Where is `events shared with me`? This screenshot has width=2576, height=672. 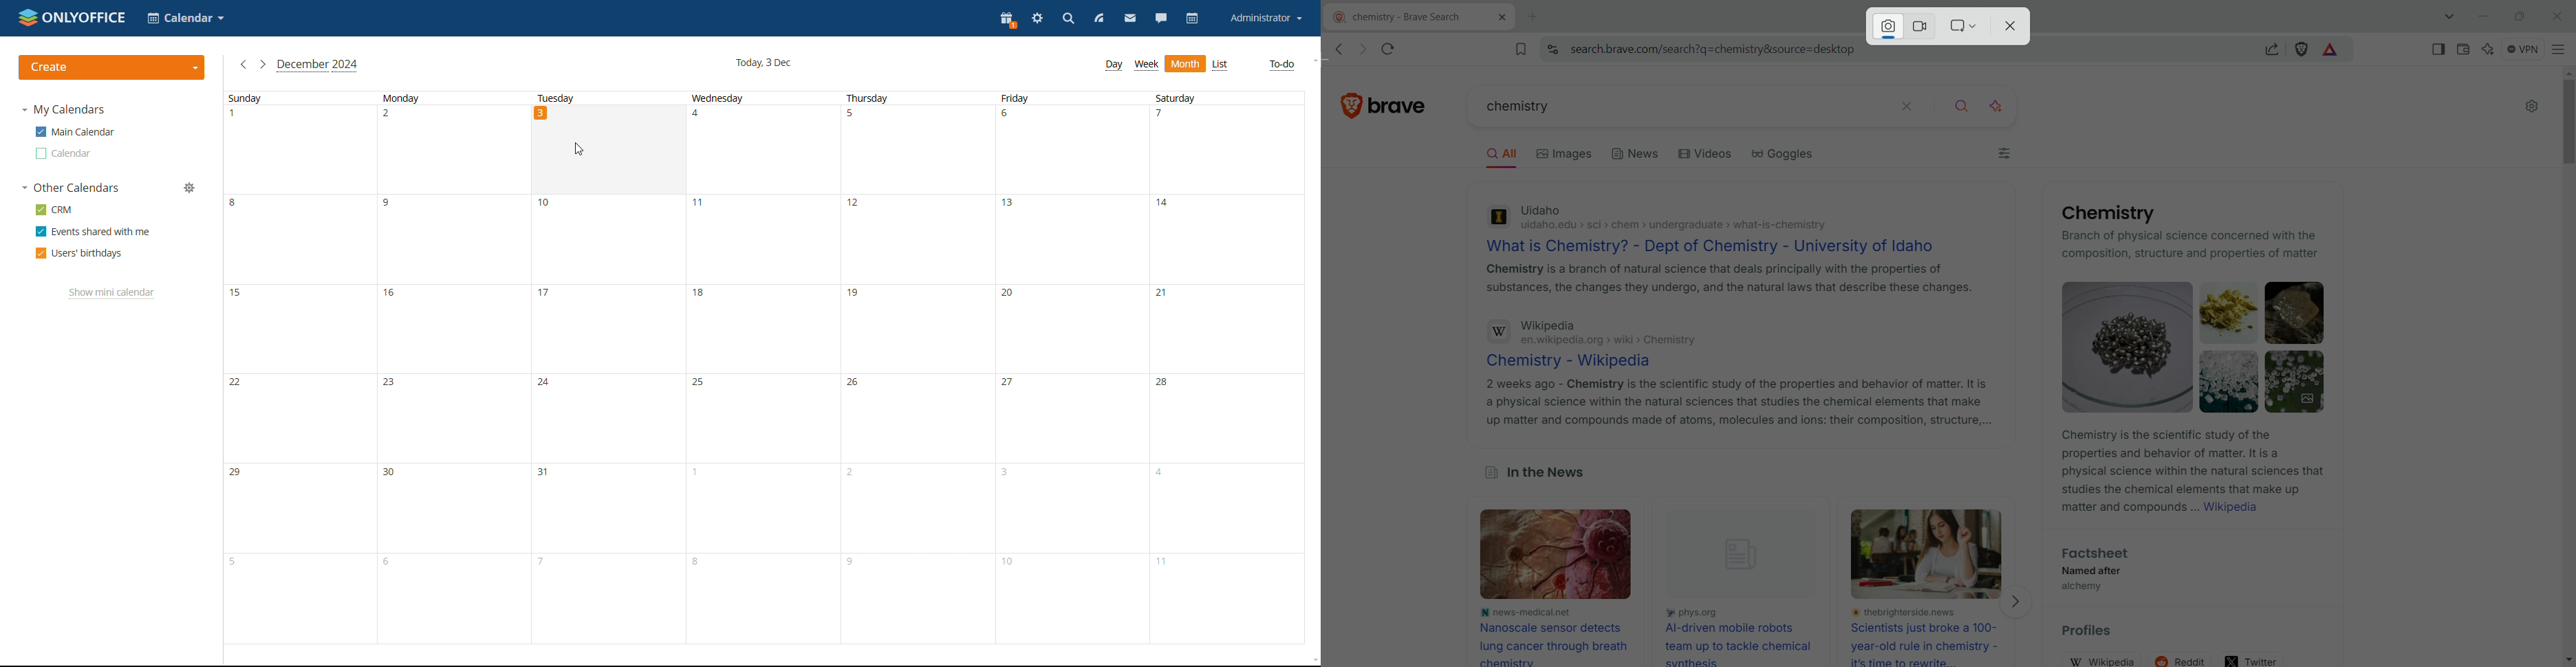
events shared with me is located at coordinates (94, 232).